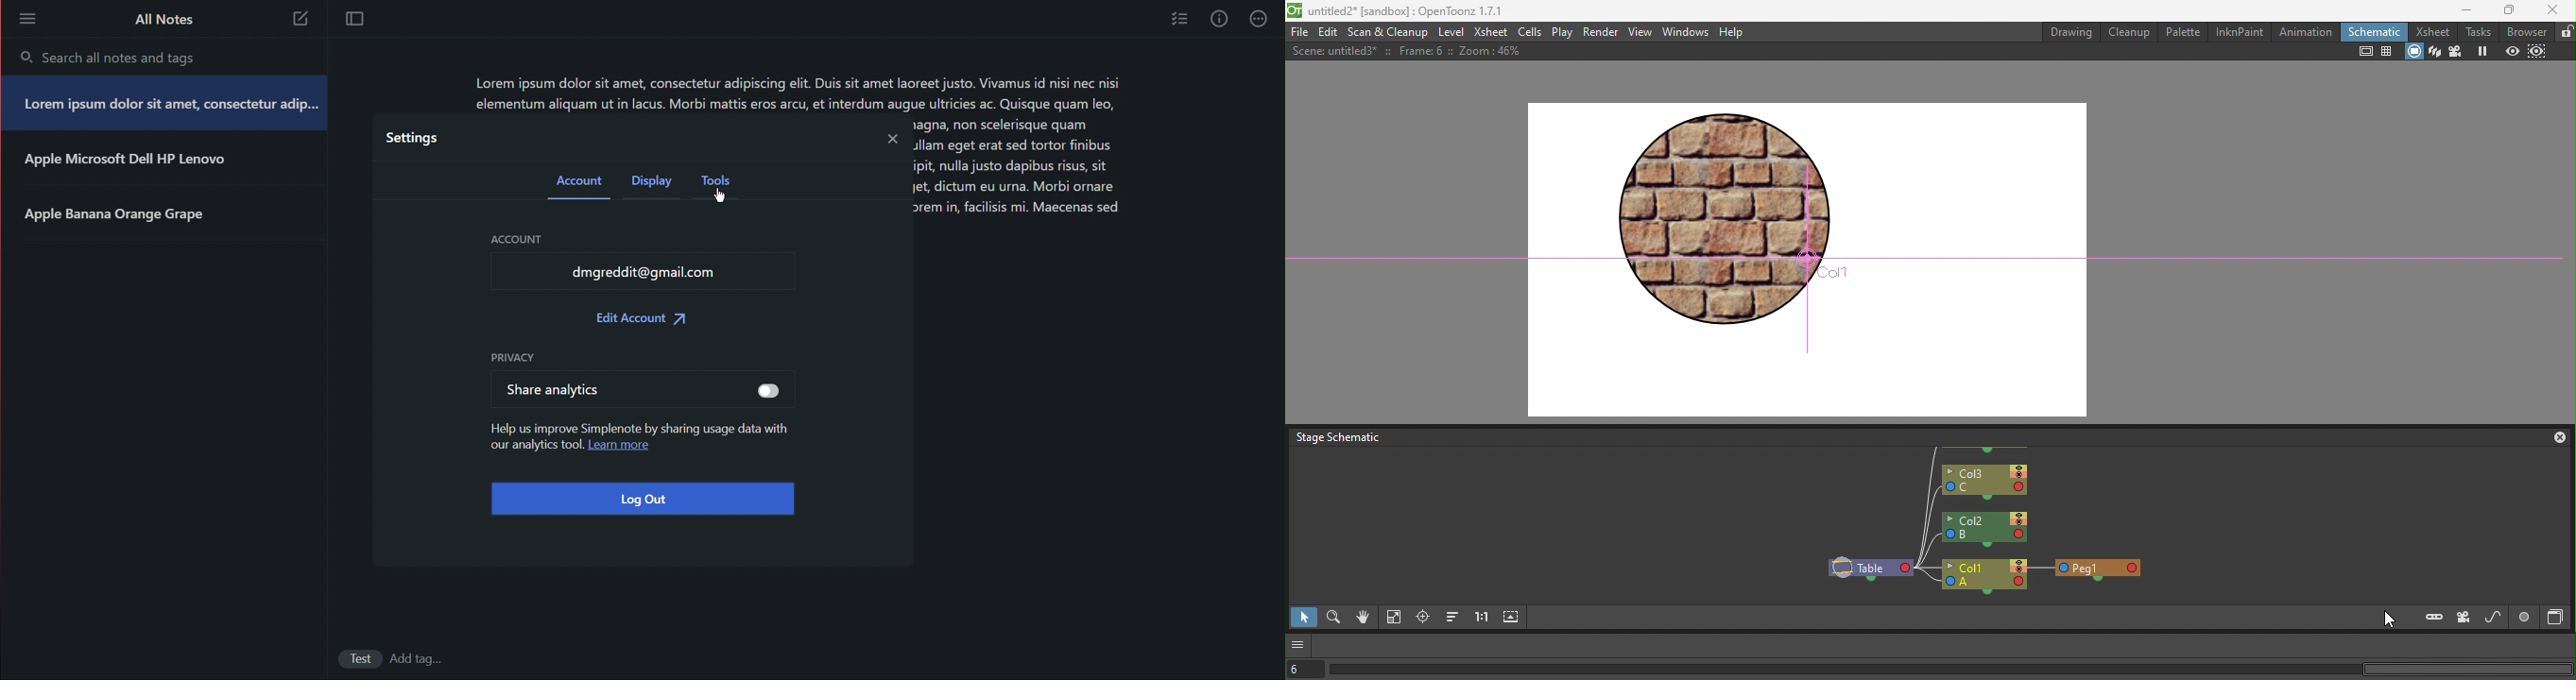 This screenshot has width=2576, height=700. I want to click on Tools, so click(720, 184).